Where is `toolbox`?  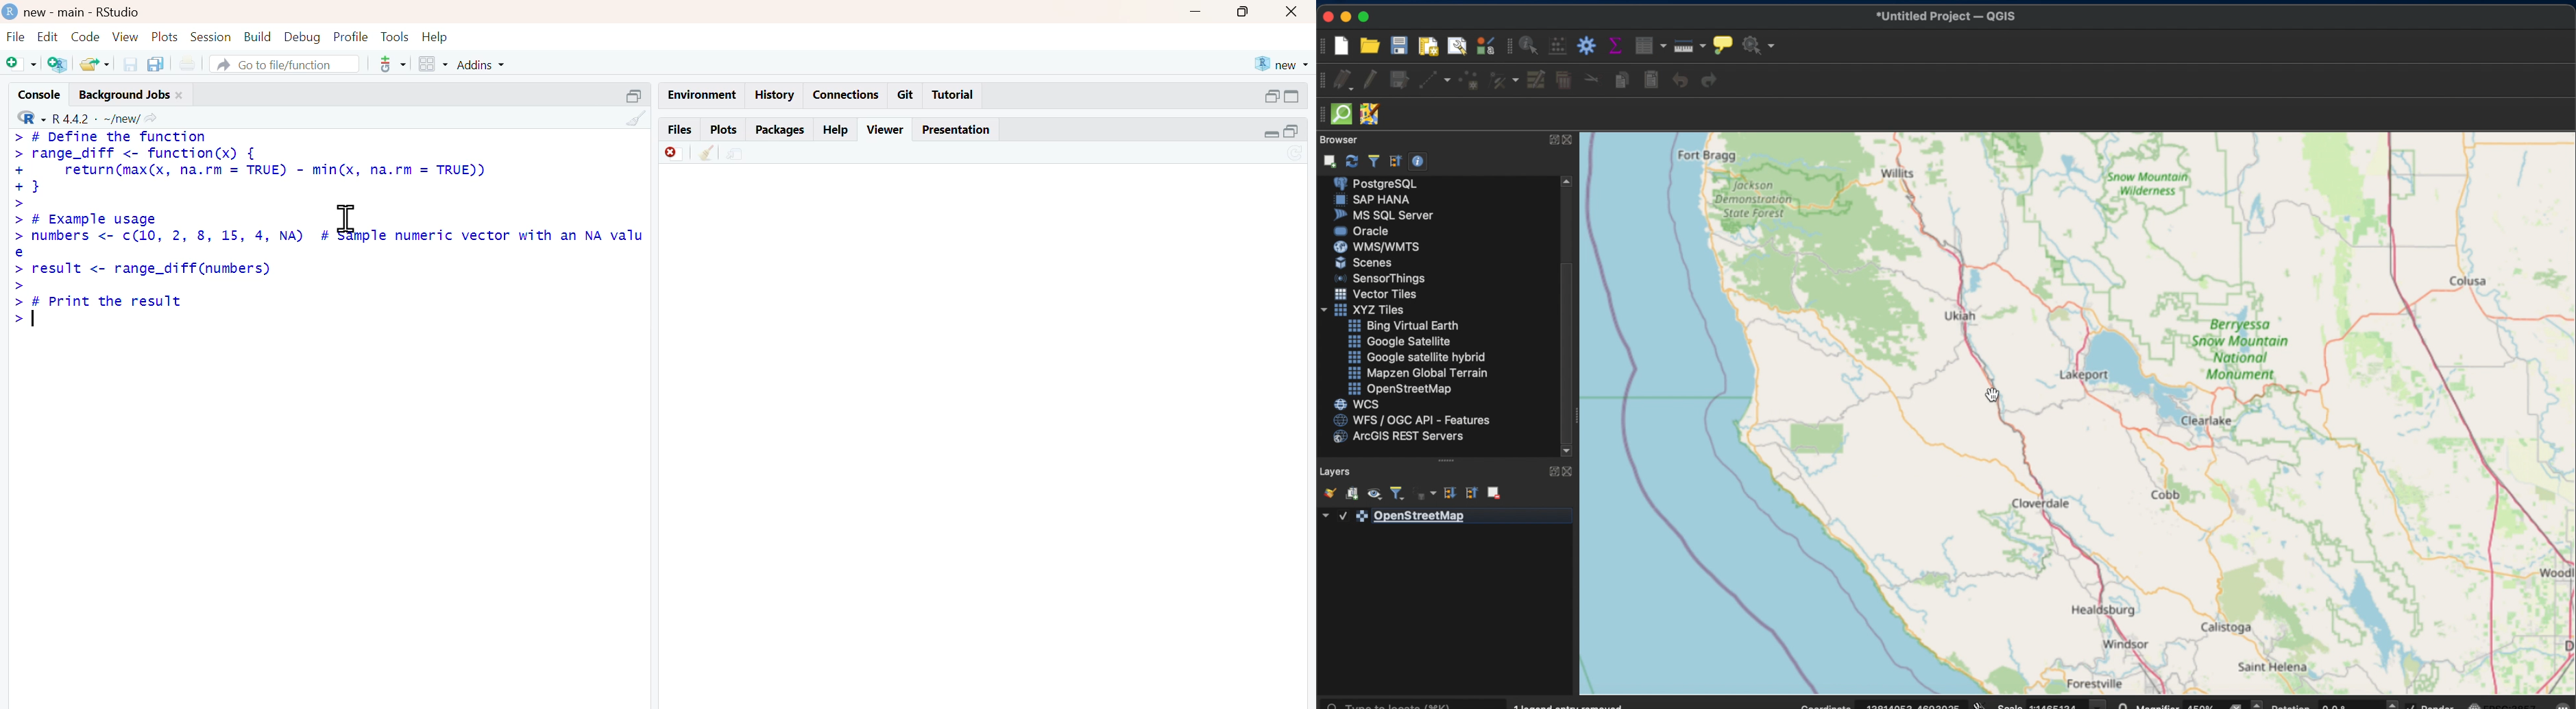 toolbox is located at coordinates (1586, 44).